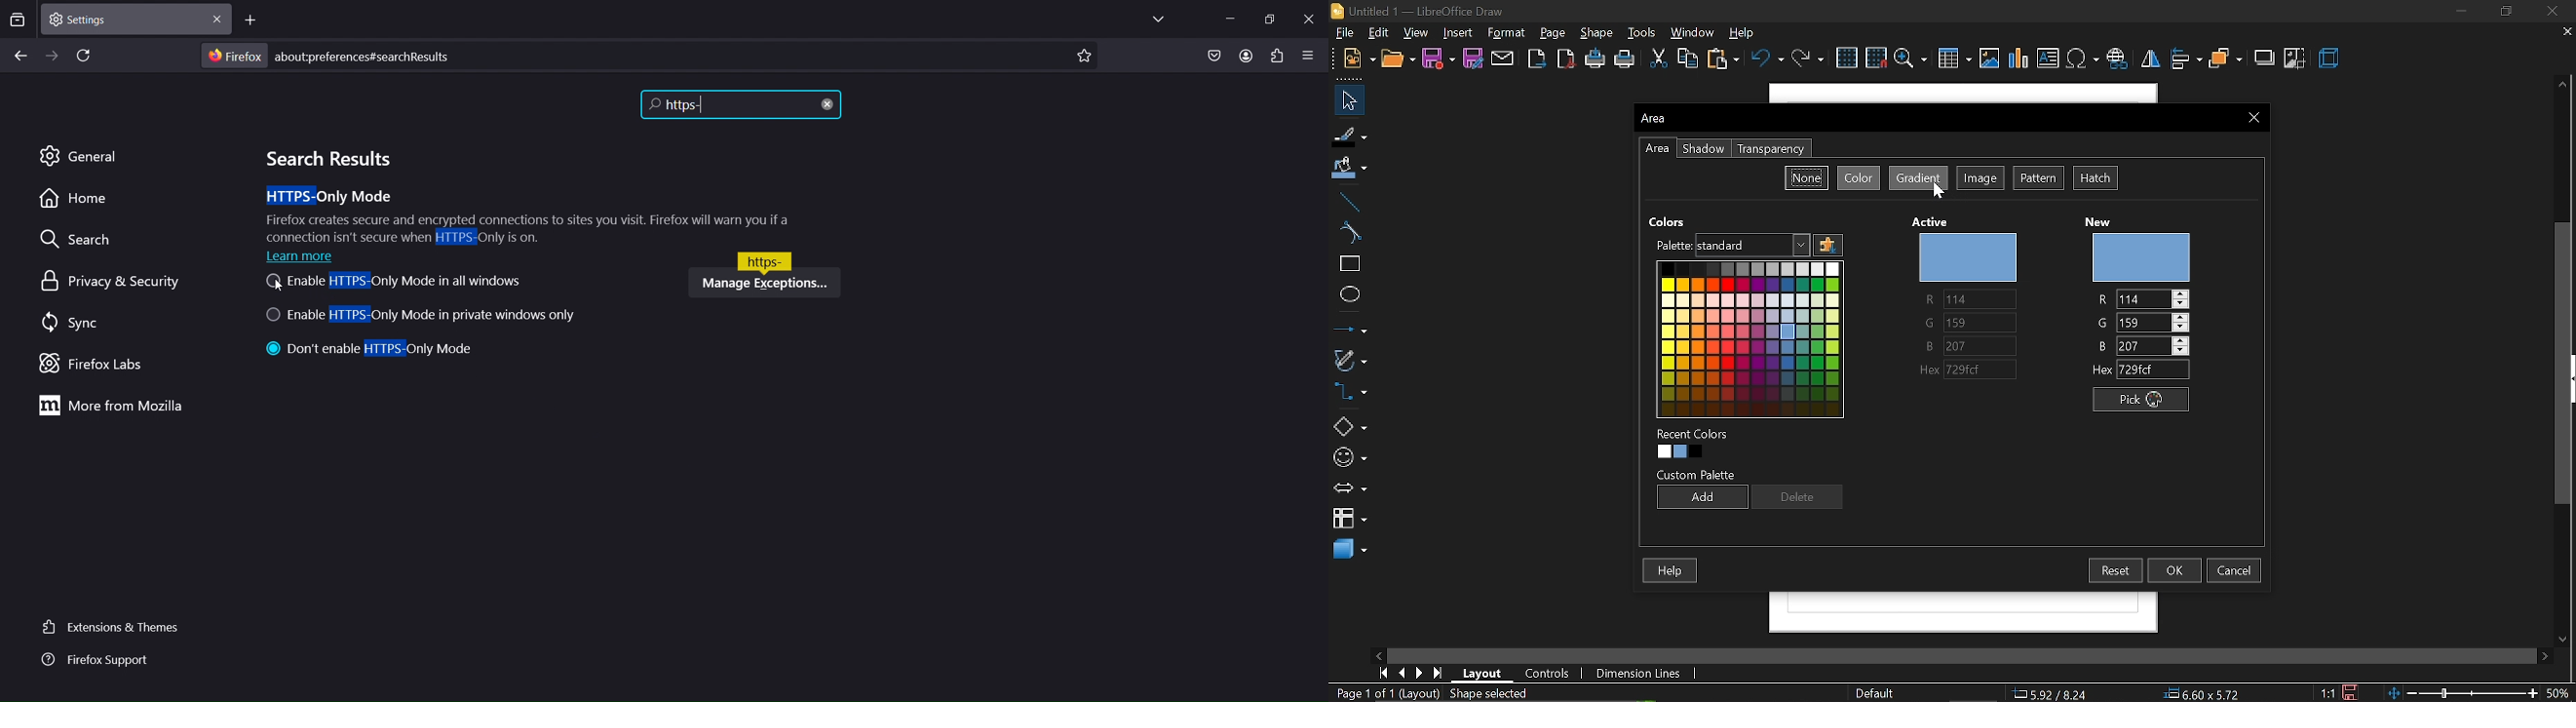 Image resolution: width=2576 pixels, height=728 pixels. Describe the element at coordinates (2563, 34) in the screenshot. I see `close tab` at that location.